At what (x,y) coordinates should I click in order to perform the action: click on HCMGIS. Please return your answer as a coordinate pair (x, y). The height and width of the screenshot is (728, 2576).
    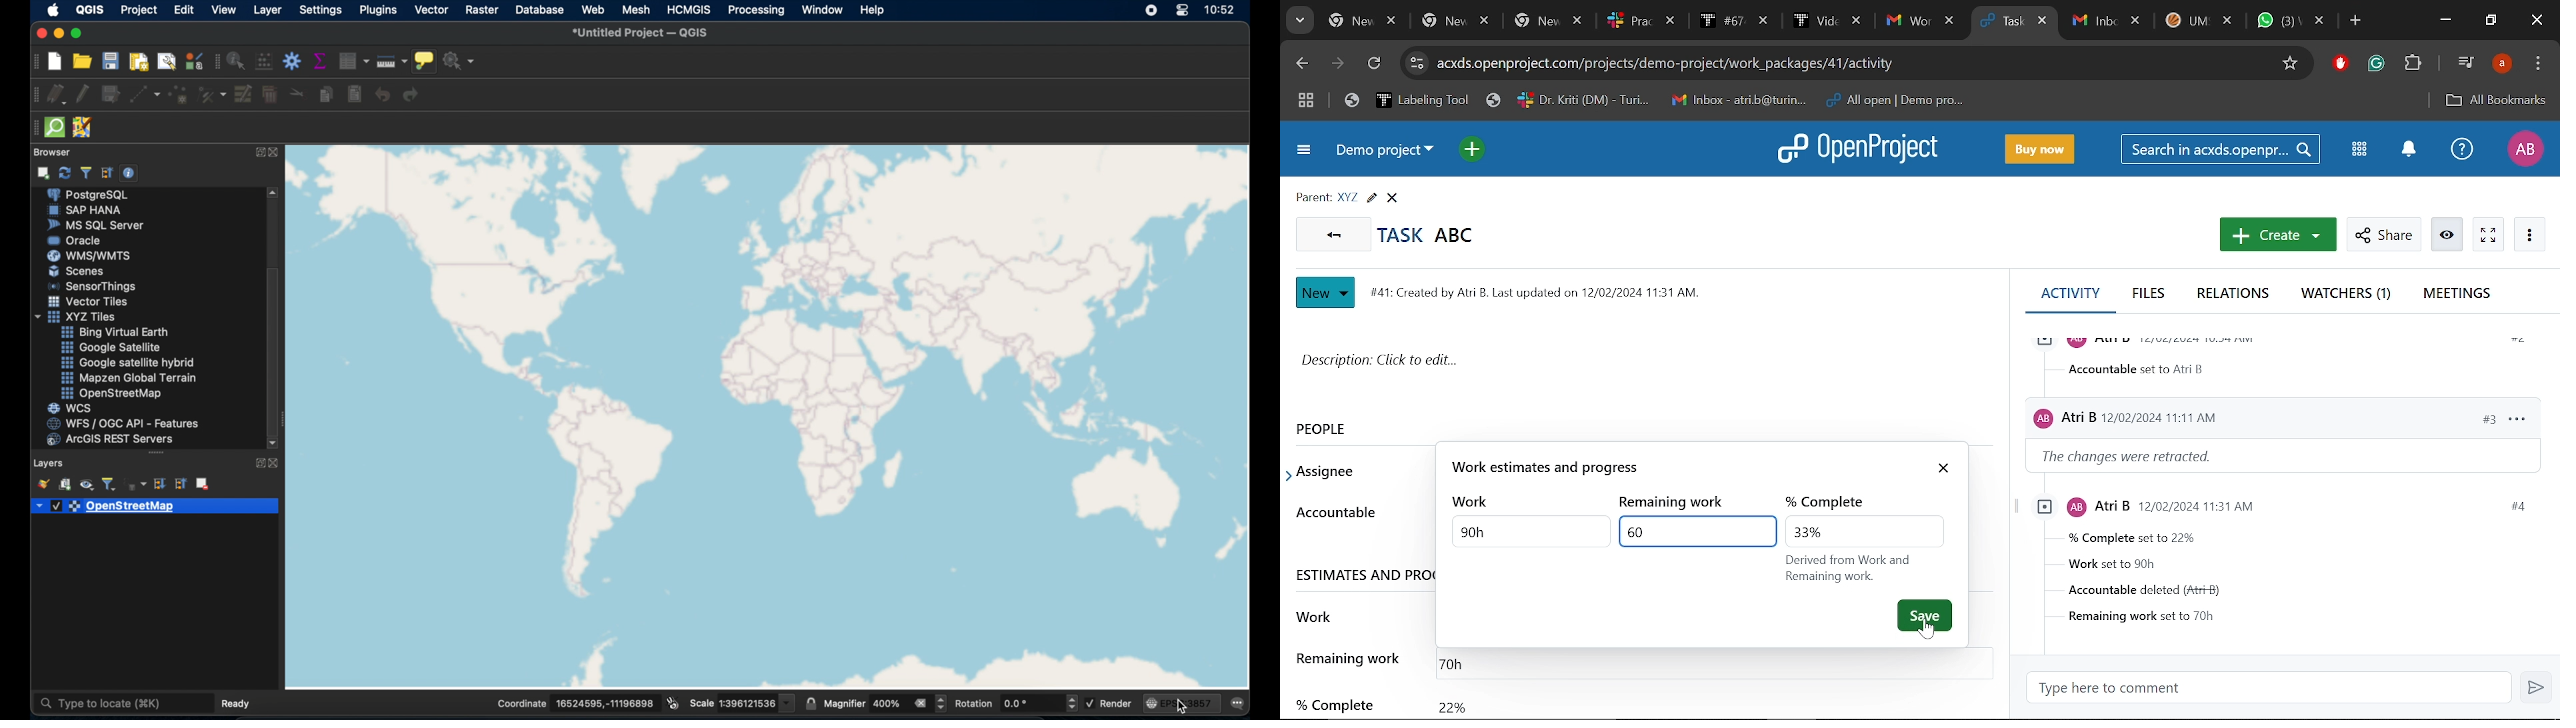
    Looking at the image, I should click on (691, 10).